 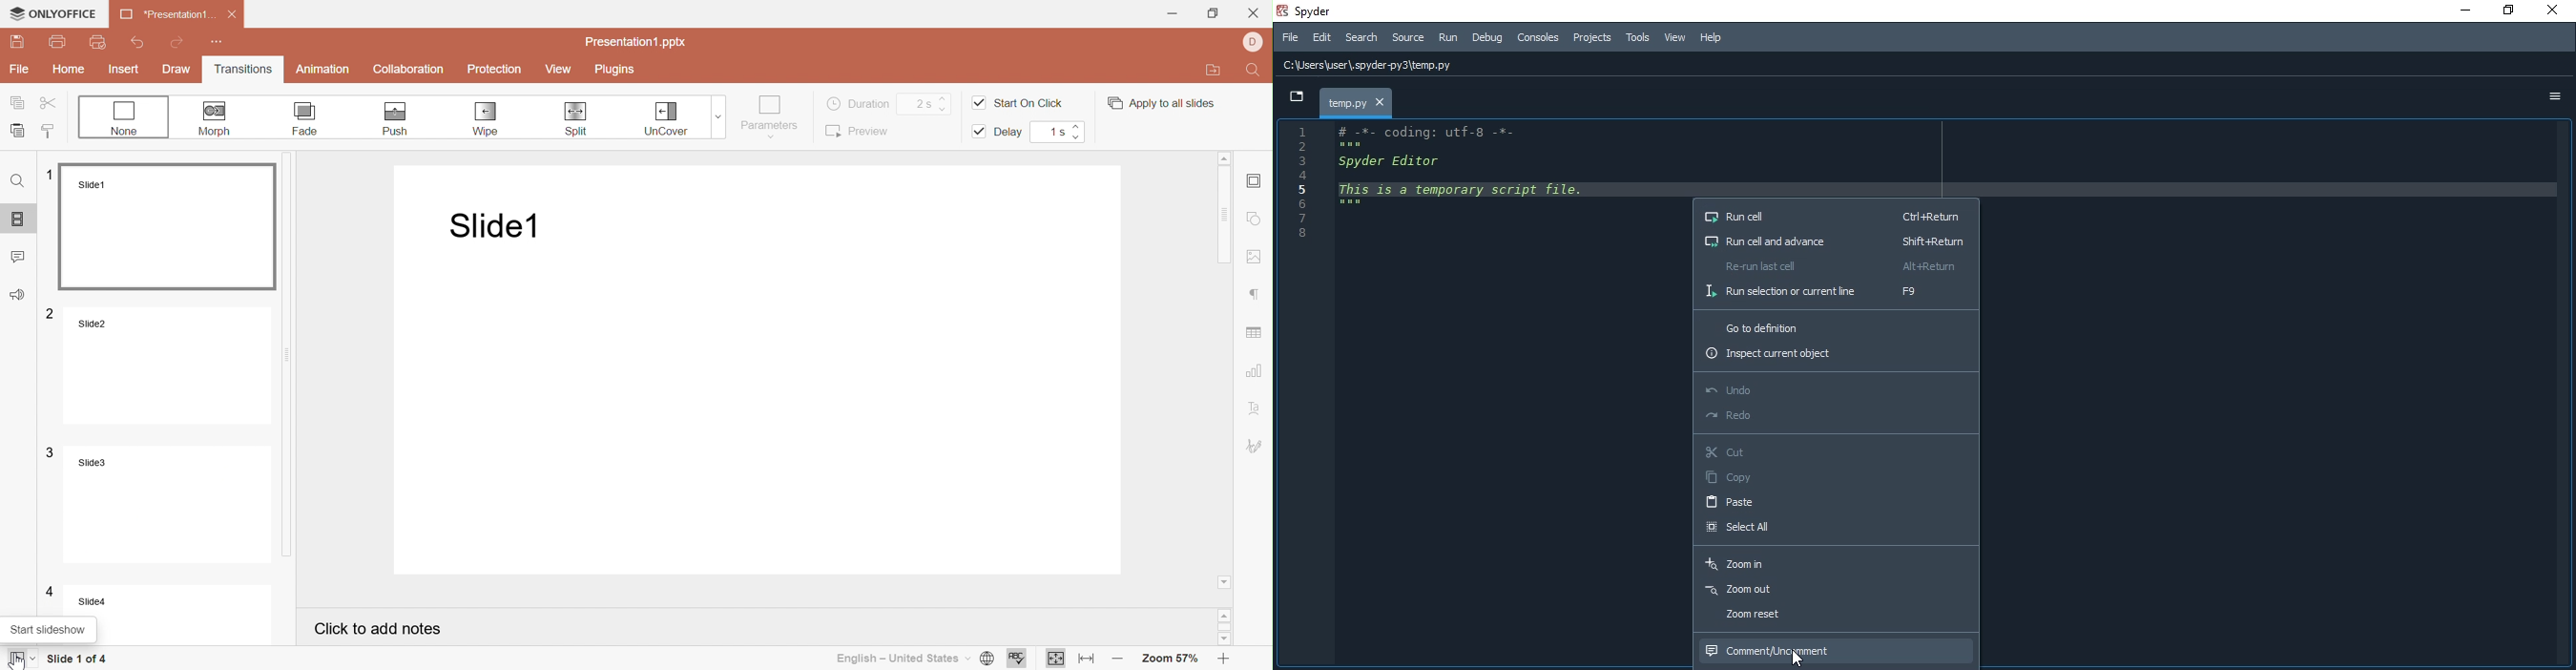 What do you see at coordinates (47, 629) in the screenshot?
I see `Start slideshow` at bounding box center [47, 629].